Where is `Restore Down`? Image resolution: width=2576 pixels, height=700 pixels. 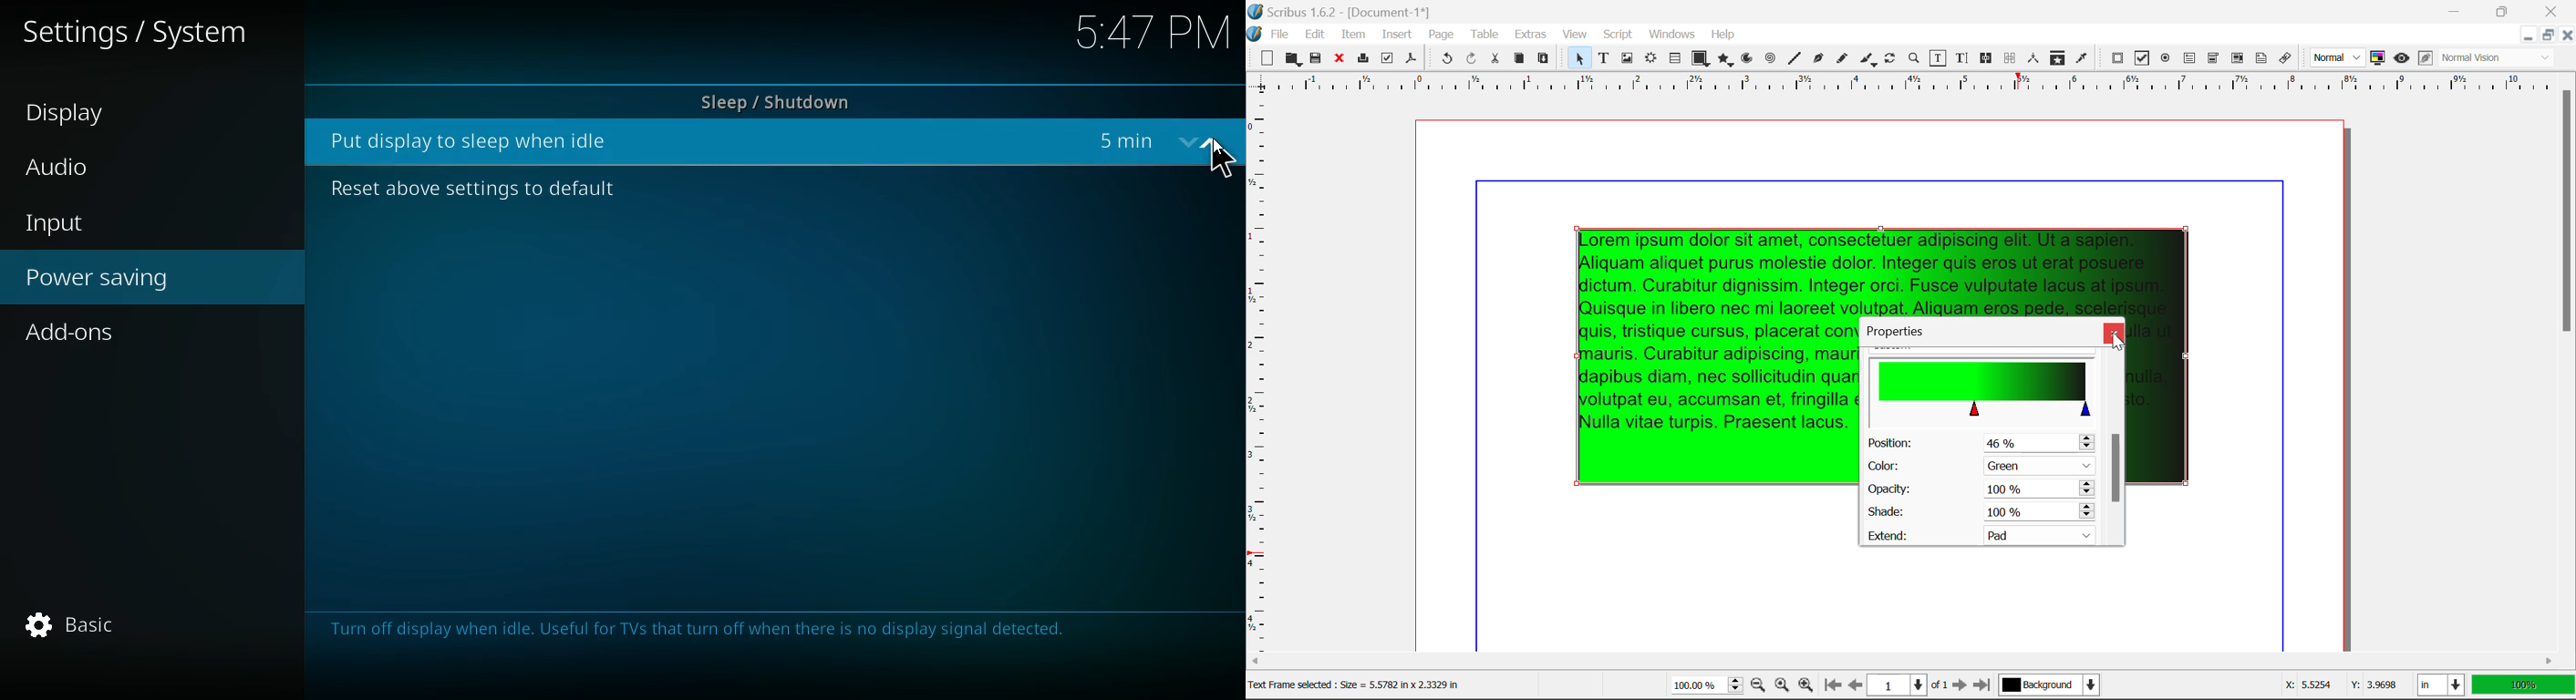
Restore Down is located at coordinates (2457, 10).